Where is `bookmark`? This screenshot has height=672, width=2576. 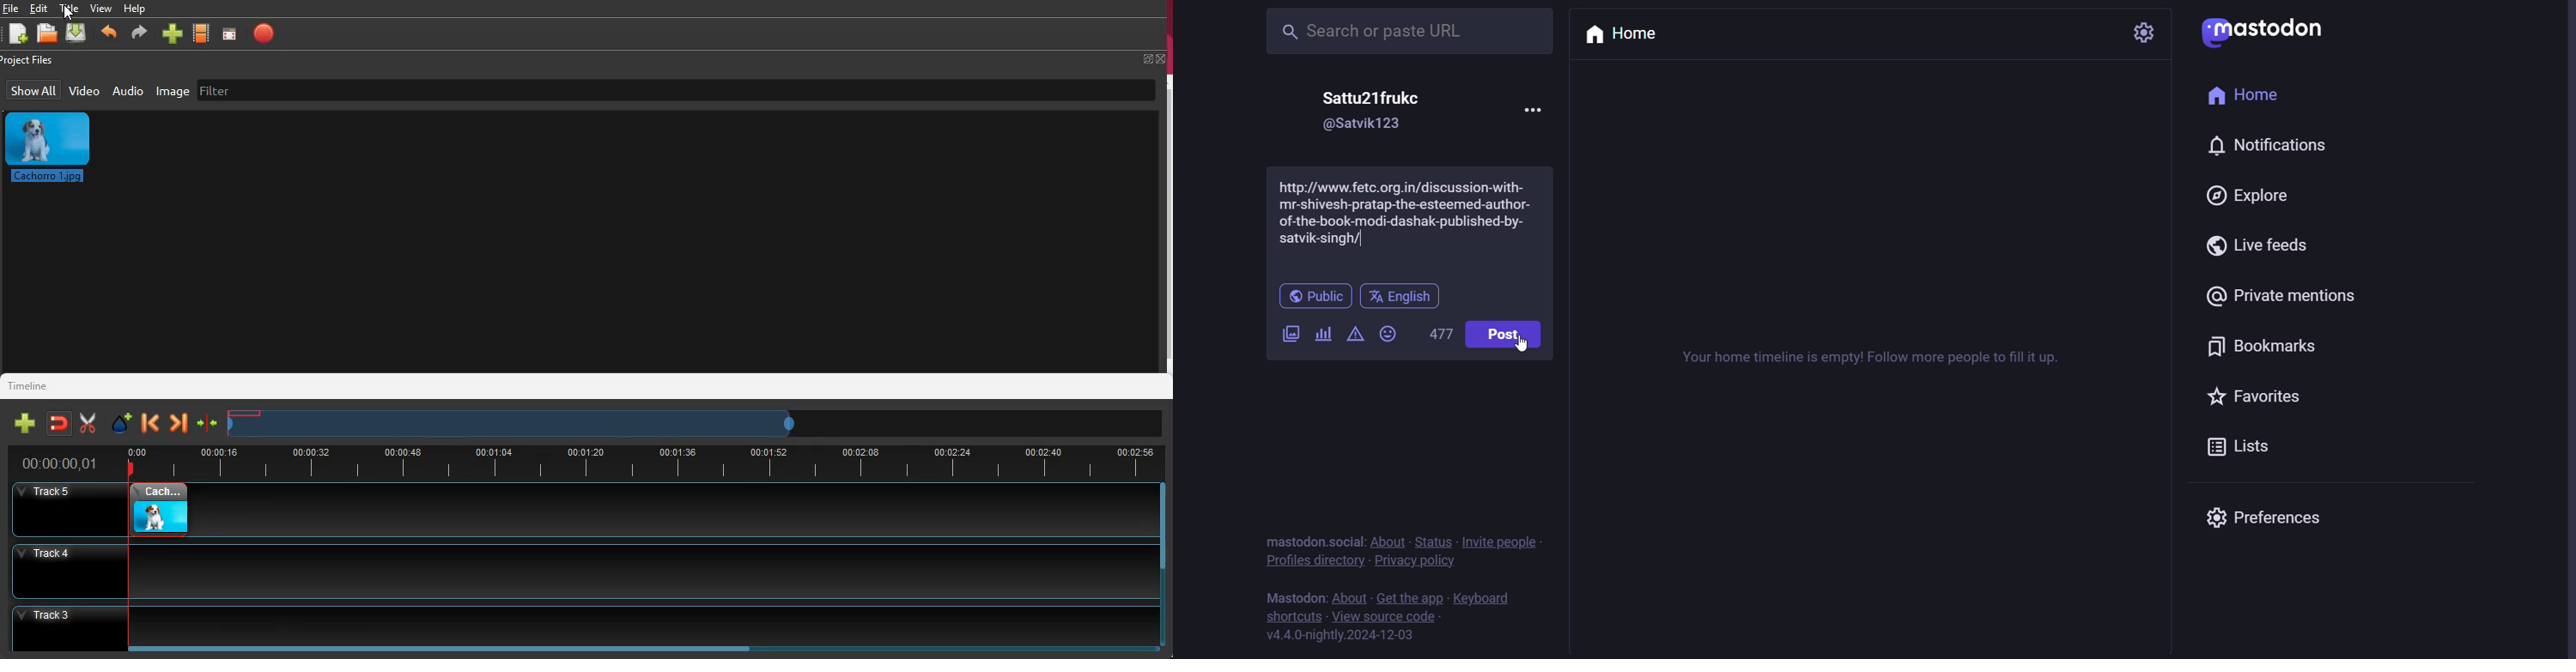
bookmark is located at coordinates (2264, 348).